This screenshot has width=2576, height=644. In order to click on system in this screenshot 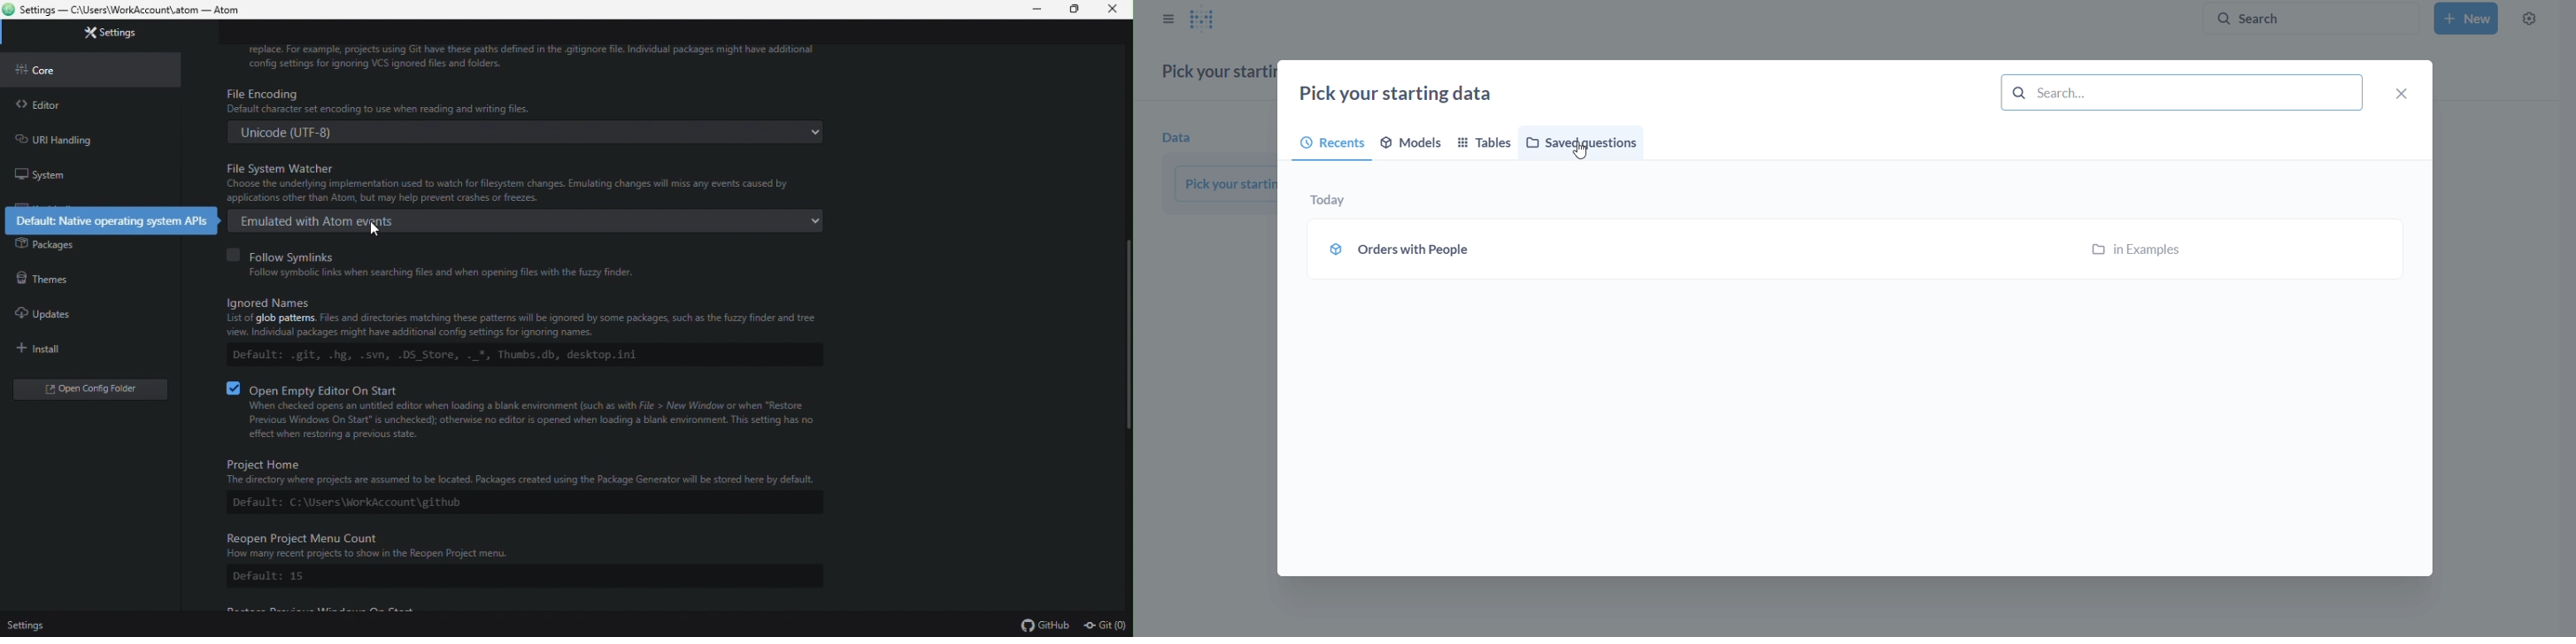, I will do `click(73, 172)`.